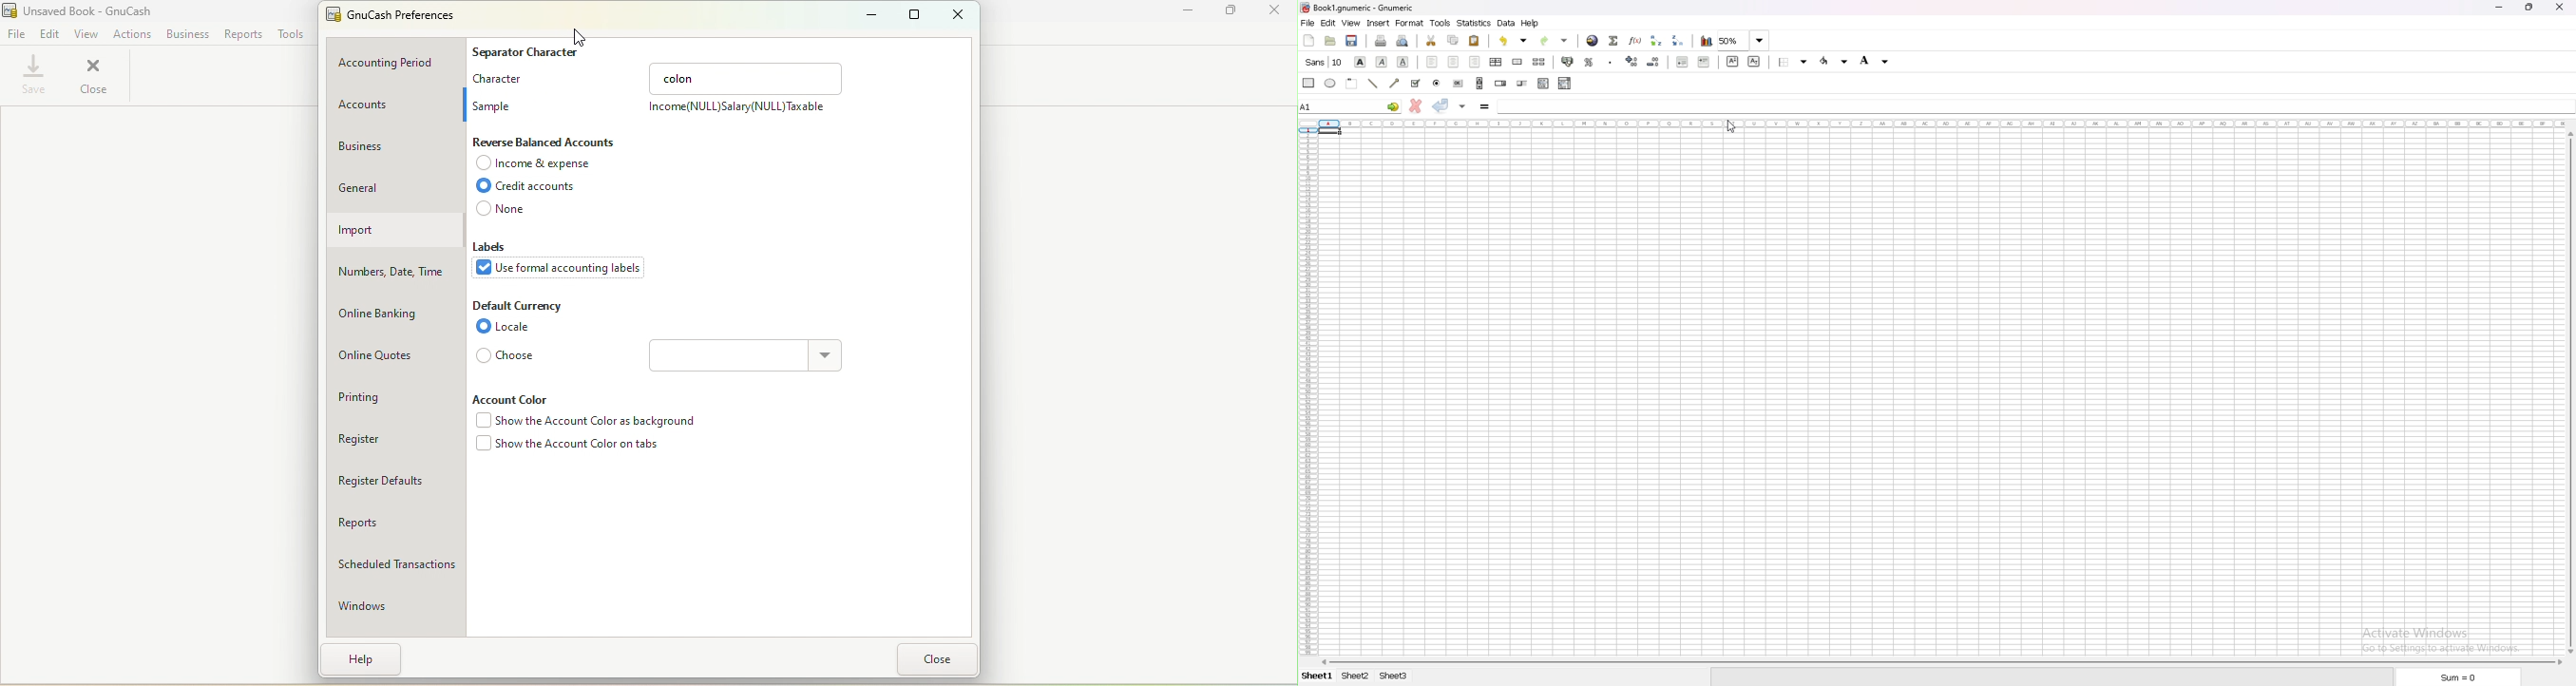 The width and height of the screenshot is (2576, 700). What do you see at coordinates (509, 328) in the screenshot?
I see `Locale` at bounding box center [509, 328].